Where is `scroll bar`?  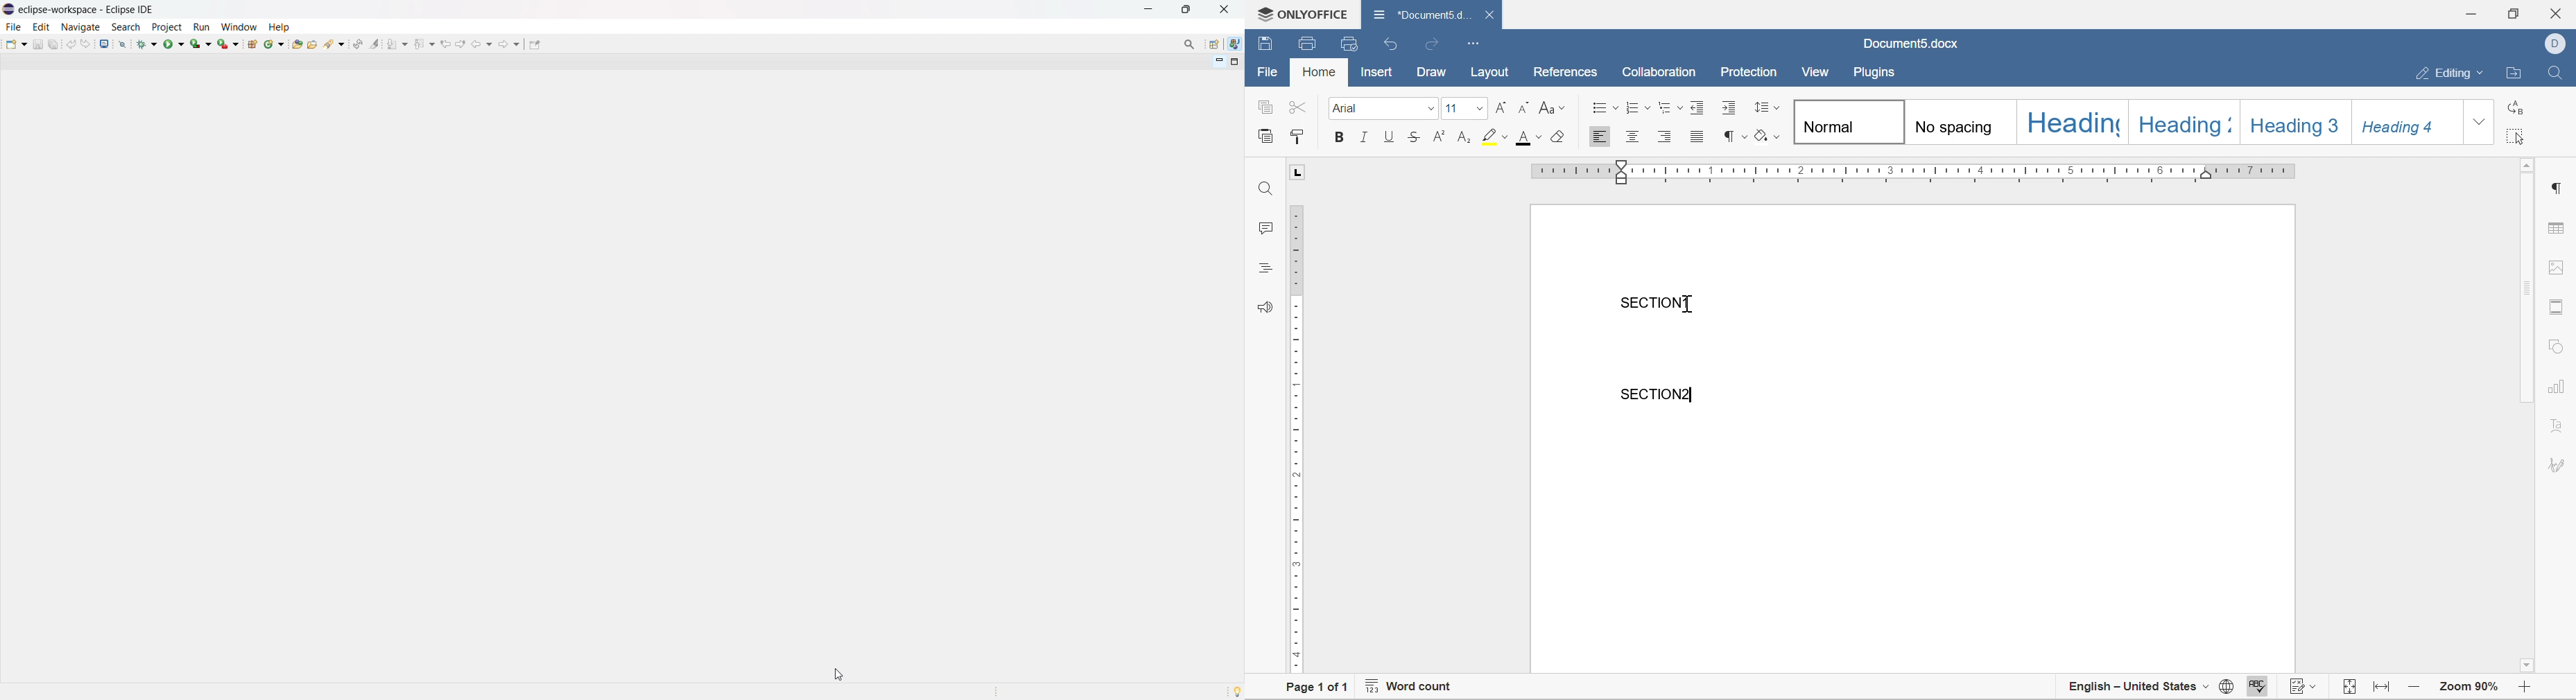
scroll bar is located at coordinates (2528, 288).